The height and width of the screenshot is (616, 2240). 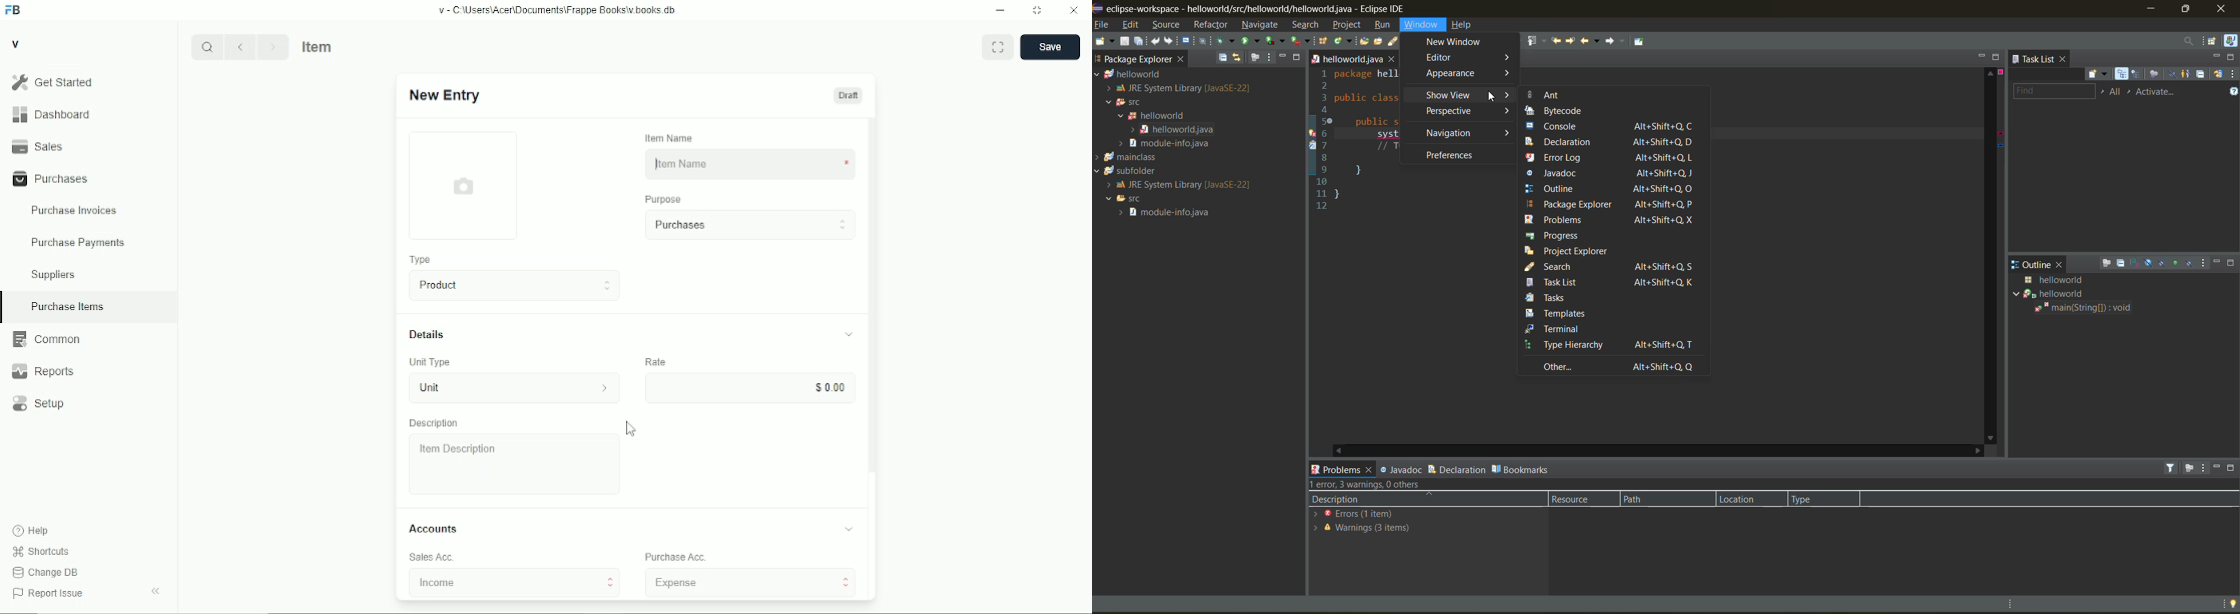 What do you see at coordinates (2080, 293) in the screenshot?
I see `helloworld` at bounding box center [2080, 293].